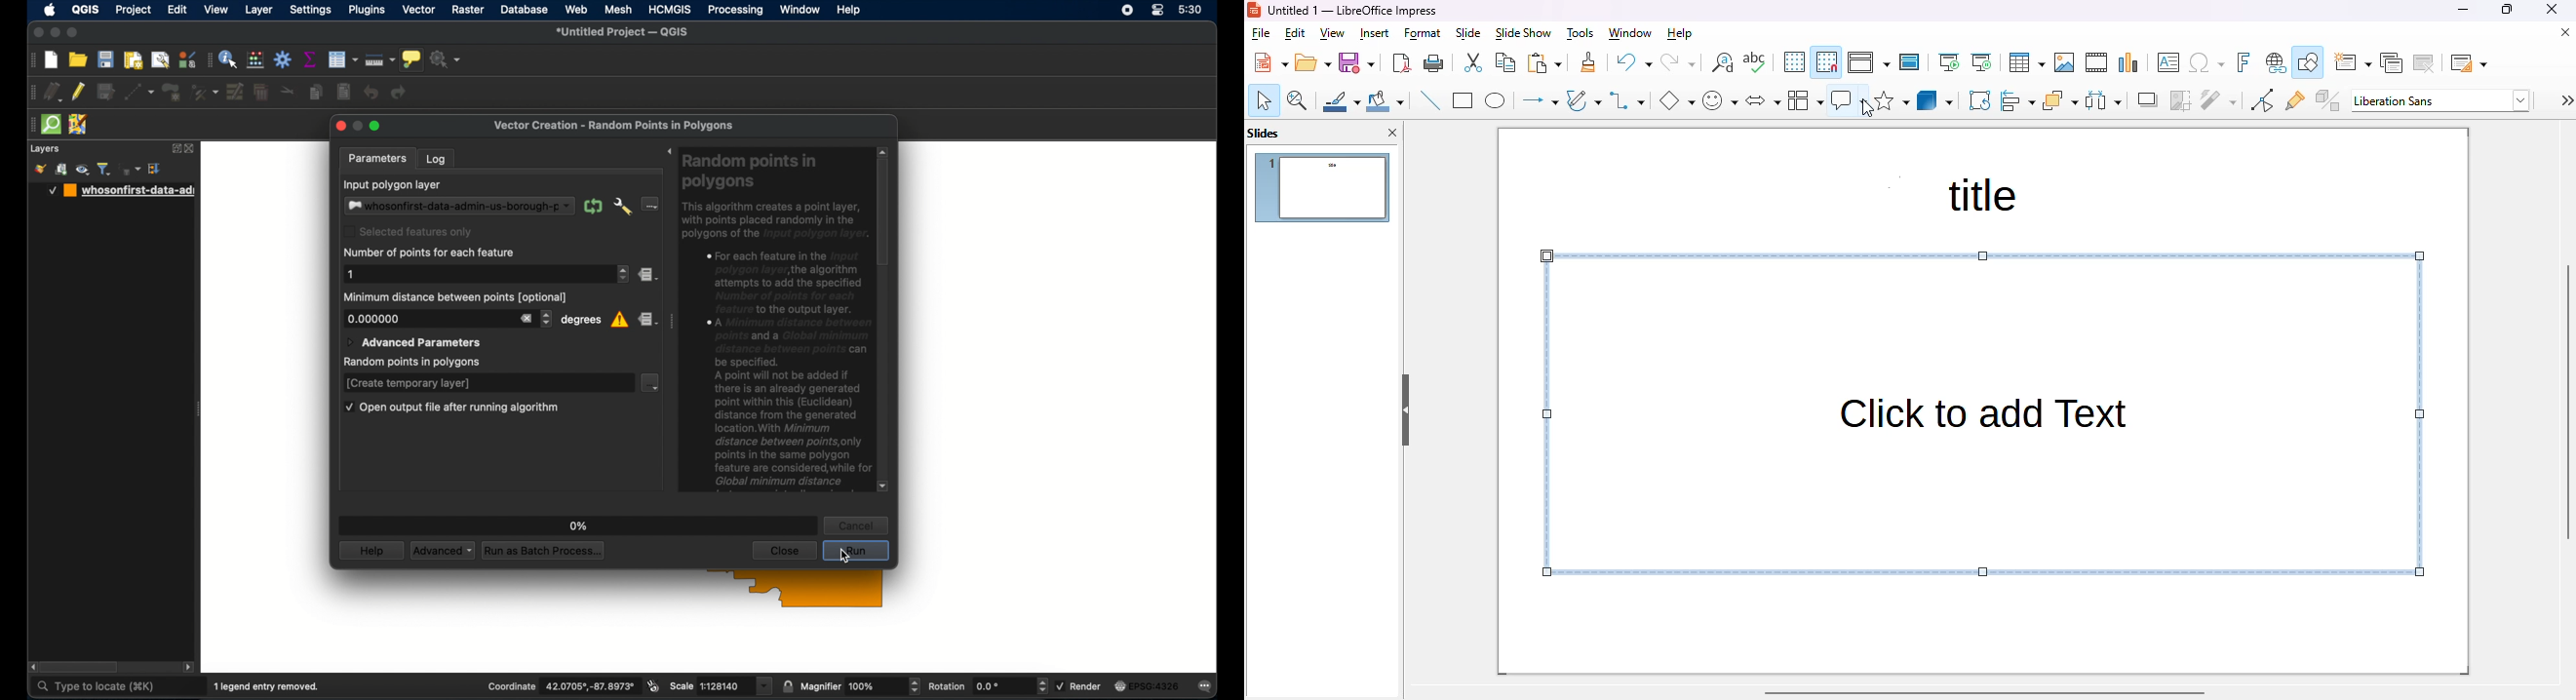 The image size is (2576, 700). I want to click on redo, so click(1678, 62).